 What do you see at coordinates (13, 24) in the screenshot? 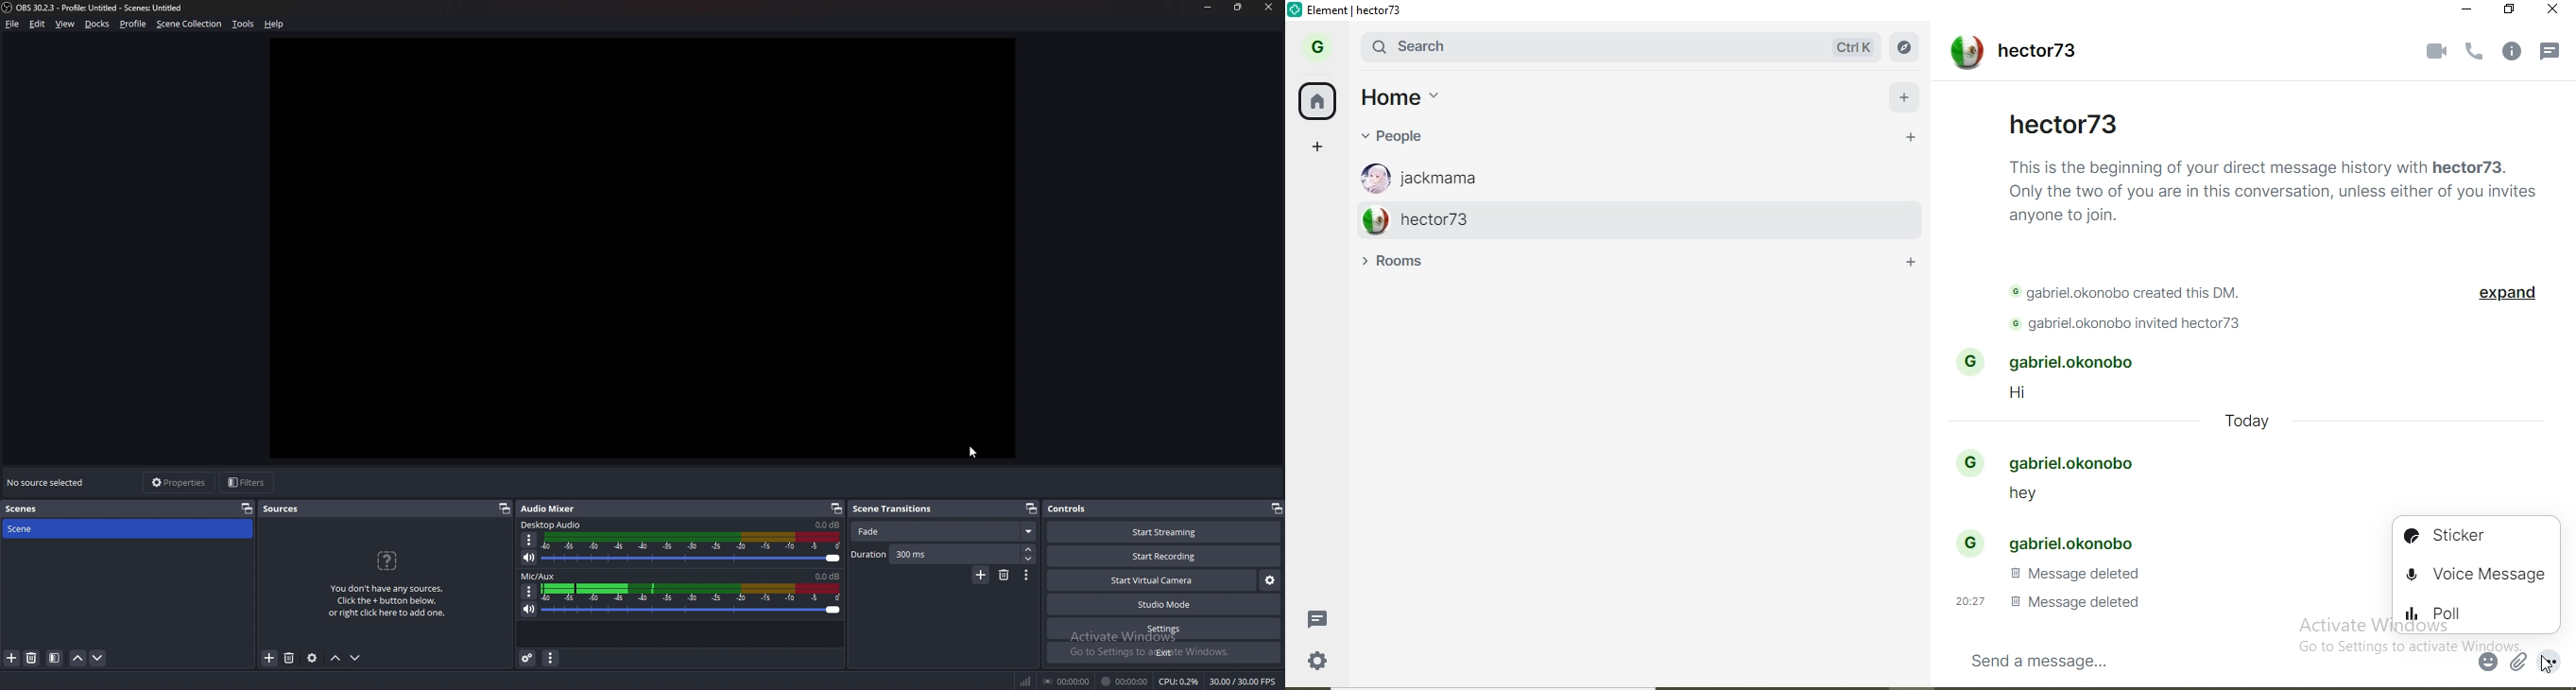
I see `file` at bounding box center [13, 24].